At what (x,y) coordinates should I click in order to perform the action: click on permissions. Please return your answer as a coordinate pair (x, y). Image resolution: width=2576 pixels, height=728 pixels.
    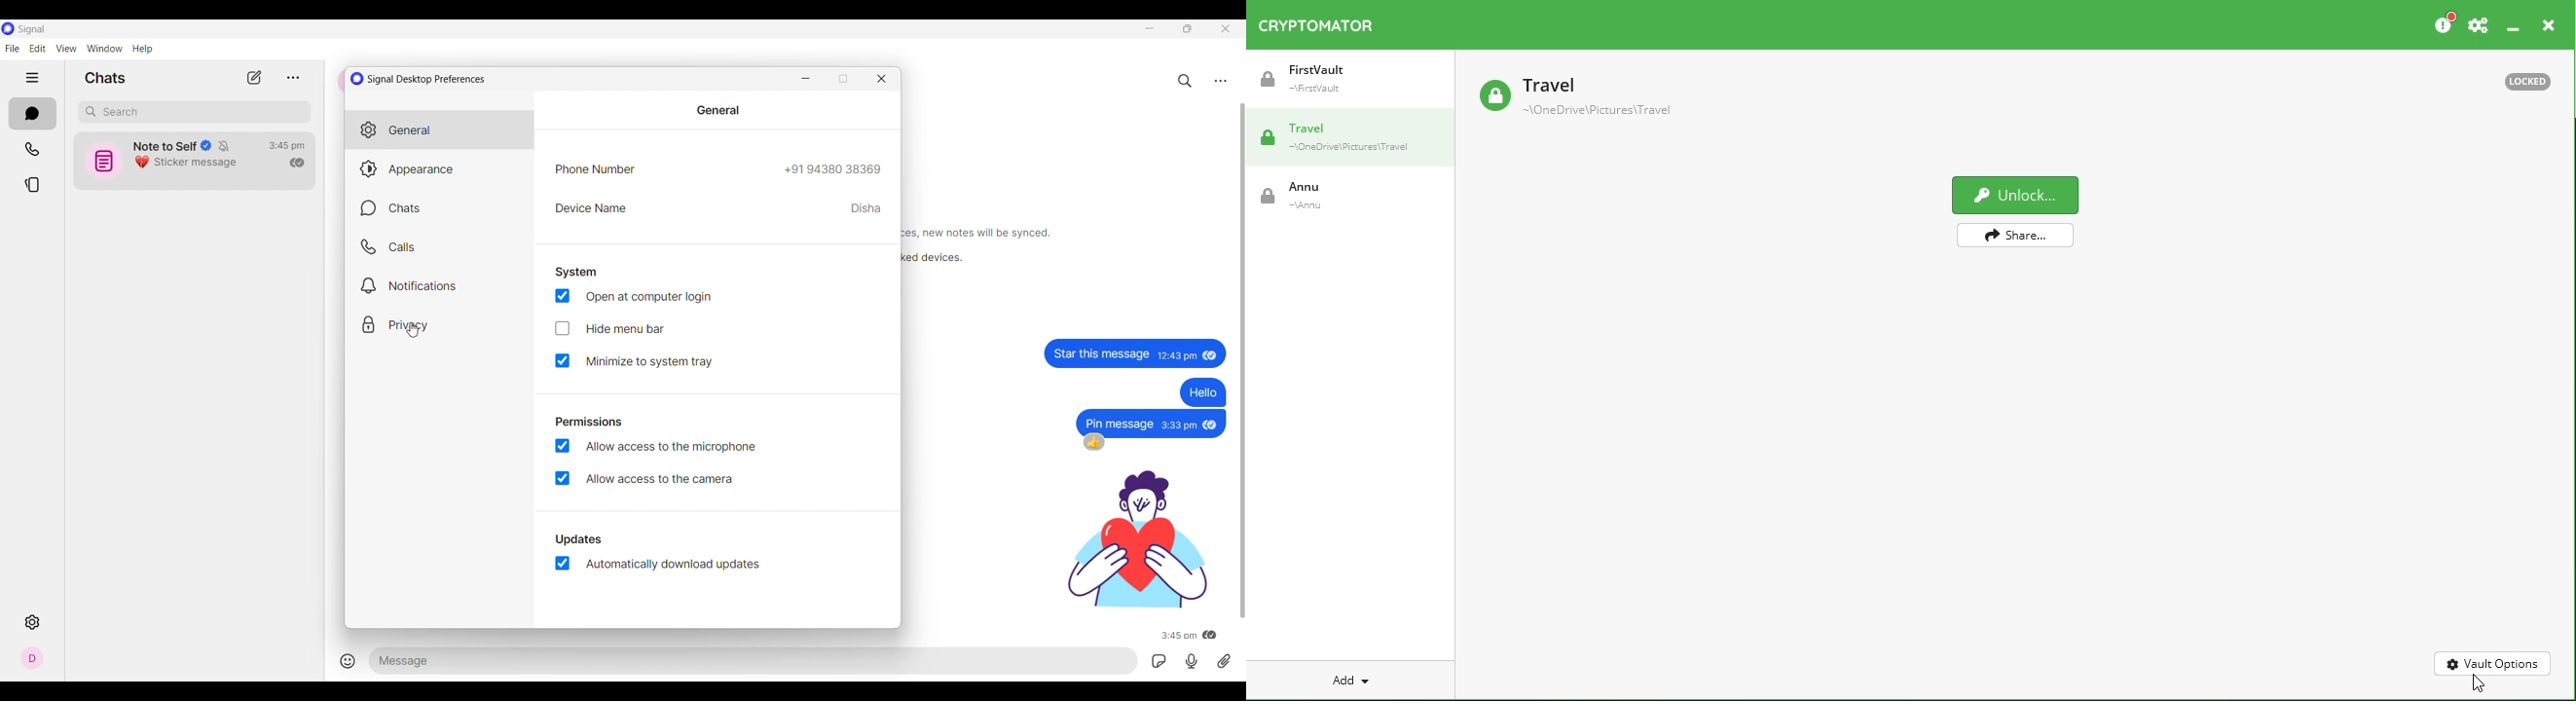
    Looking at the image, I should click on (589, 421).